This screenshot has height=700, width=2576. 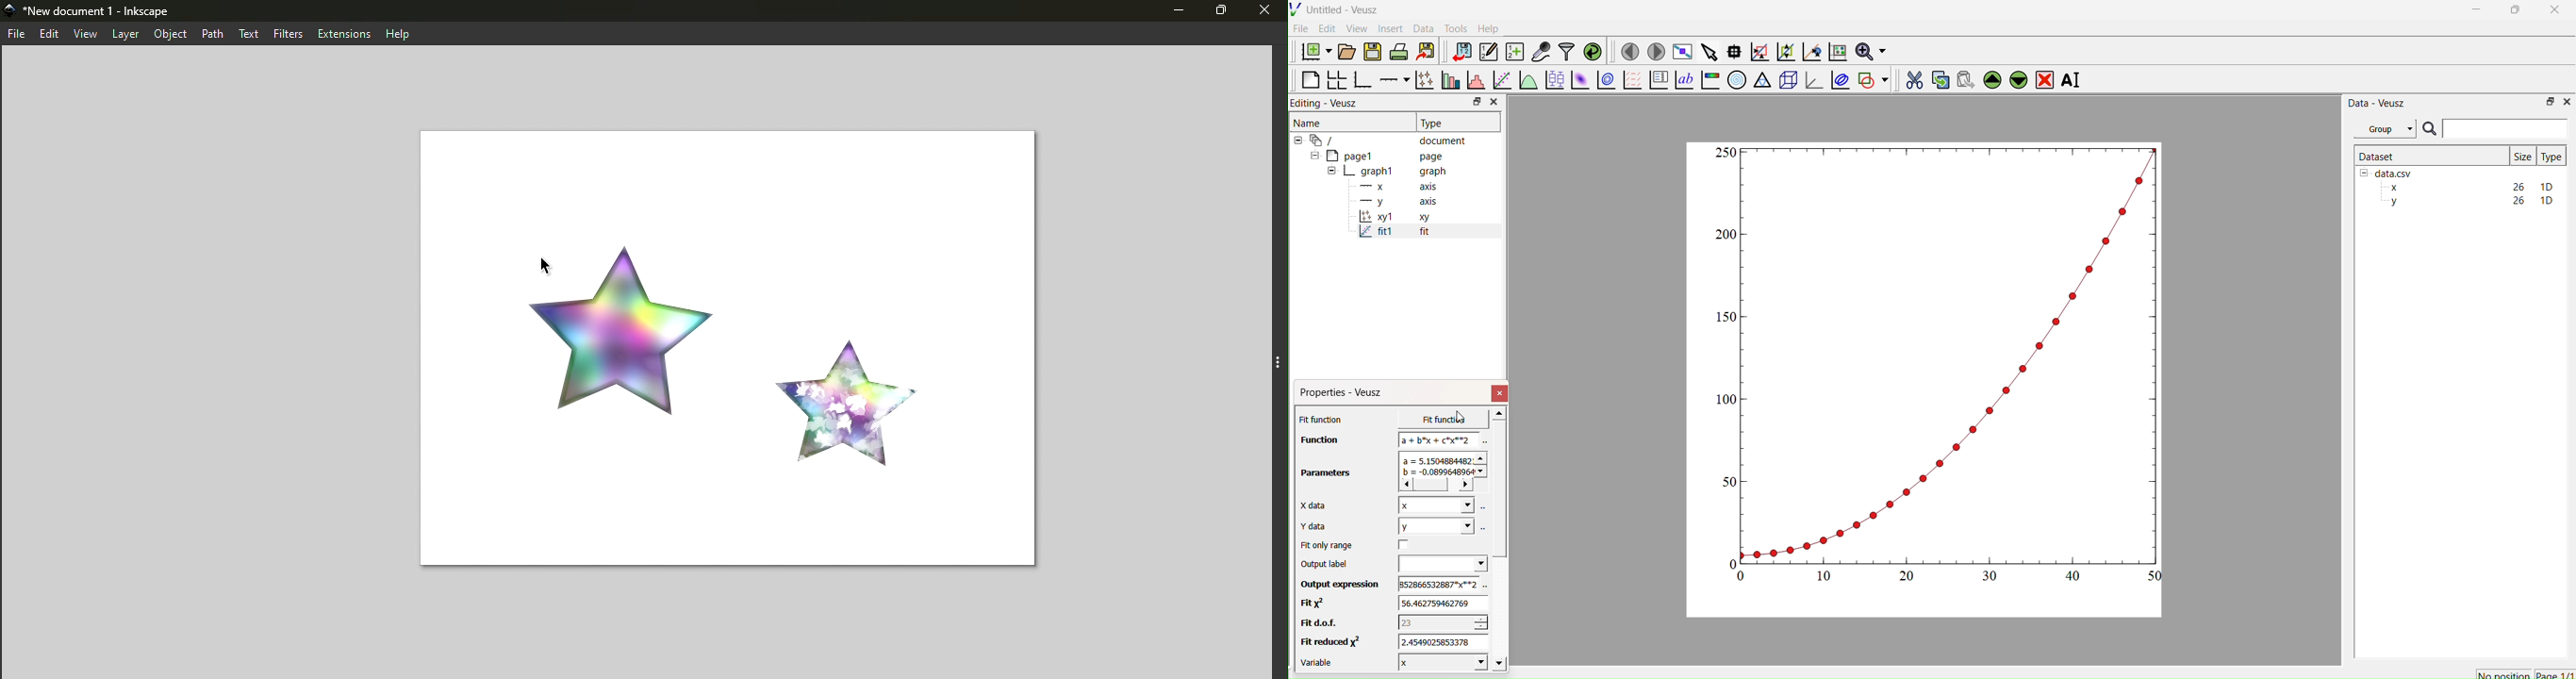 What do you see at coordinates (1327, 473) in the screenshot?
I see `Parameters` at bounding box center [1327, 473].